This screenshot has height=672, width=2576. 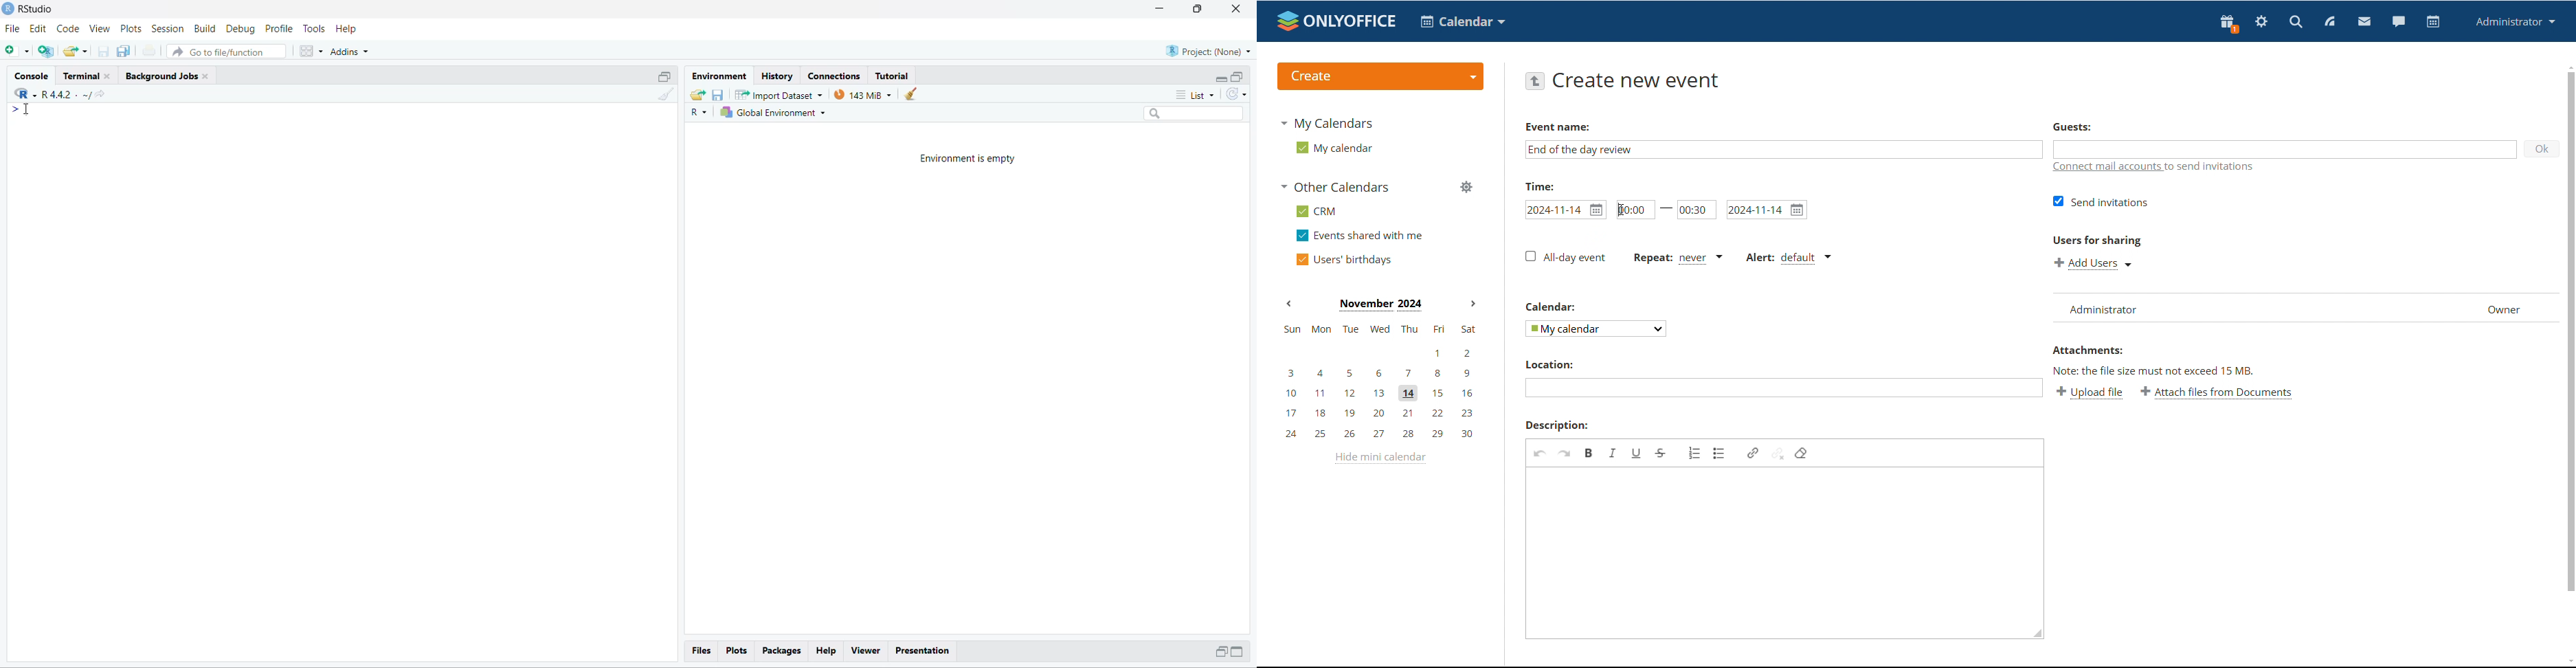 I want to click on set start date, so click(x=1565, y=210).